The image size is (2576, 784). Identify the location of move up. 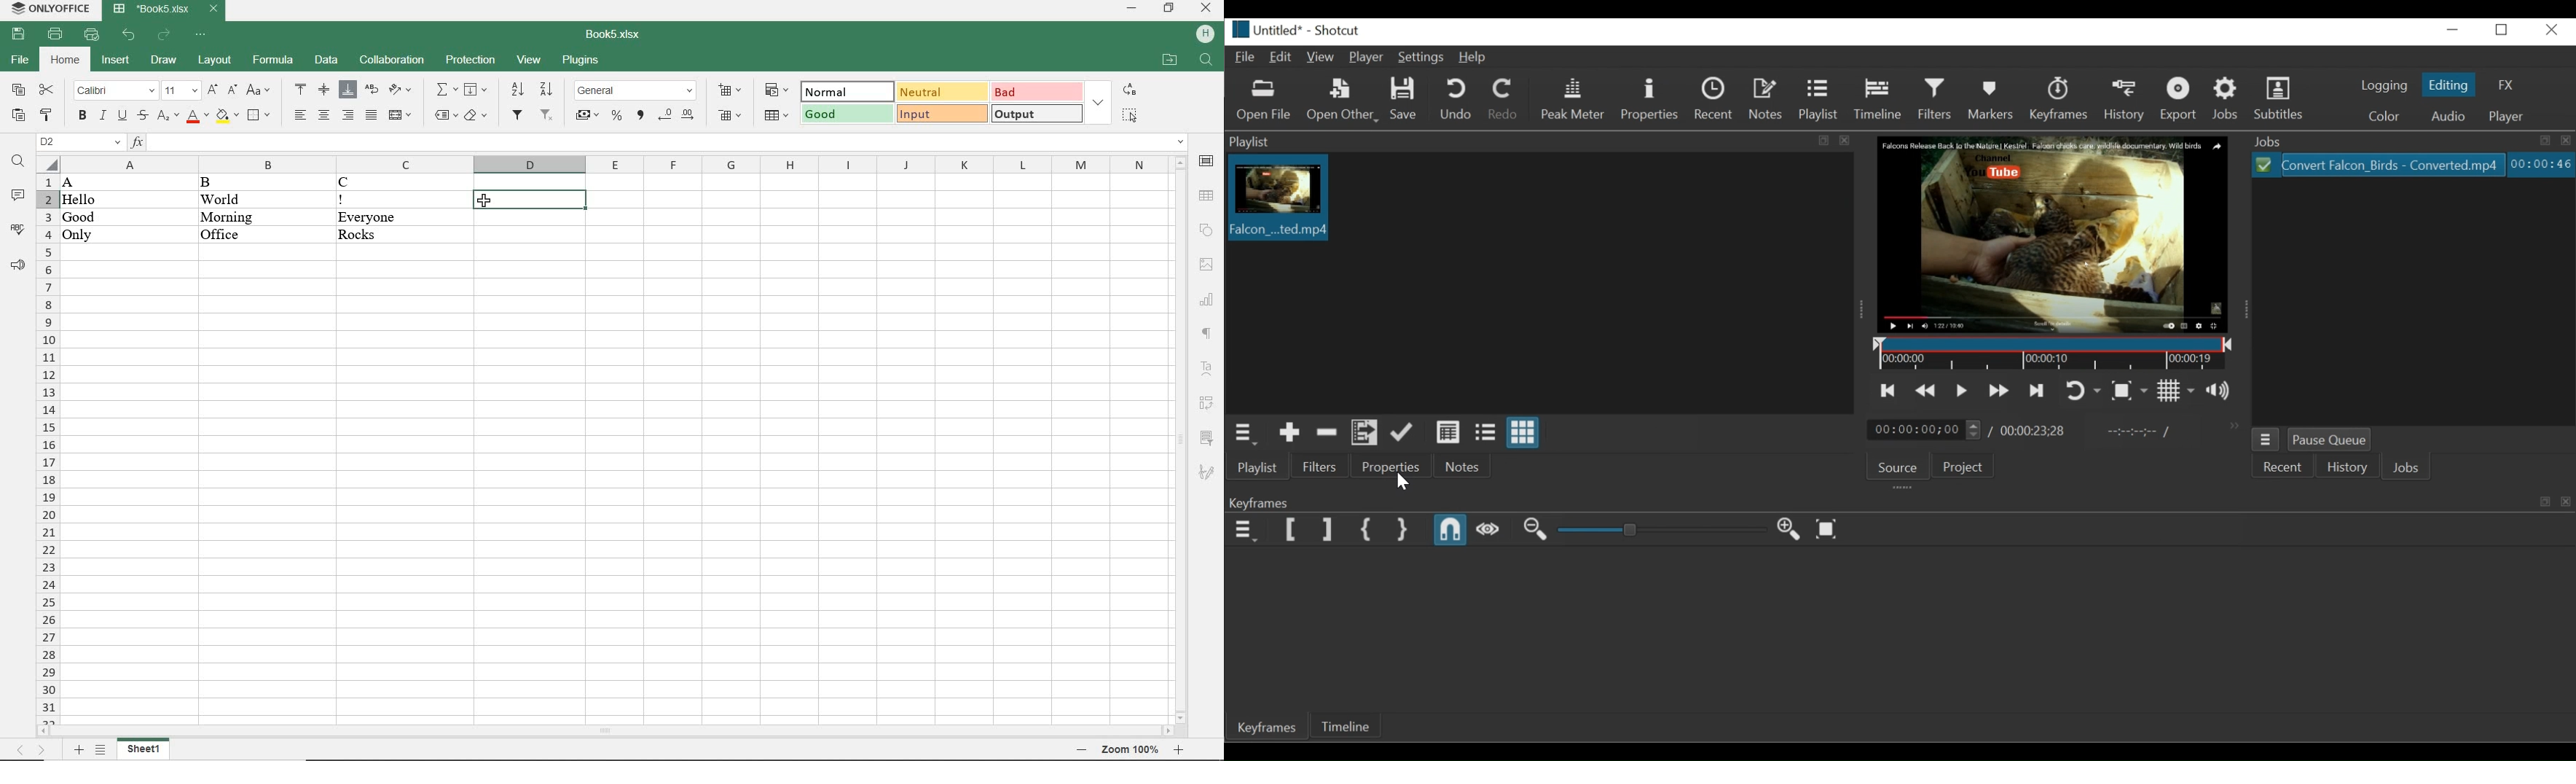
(1179, 162).